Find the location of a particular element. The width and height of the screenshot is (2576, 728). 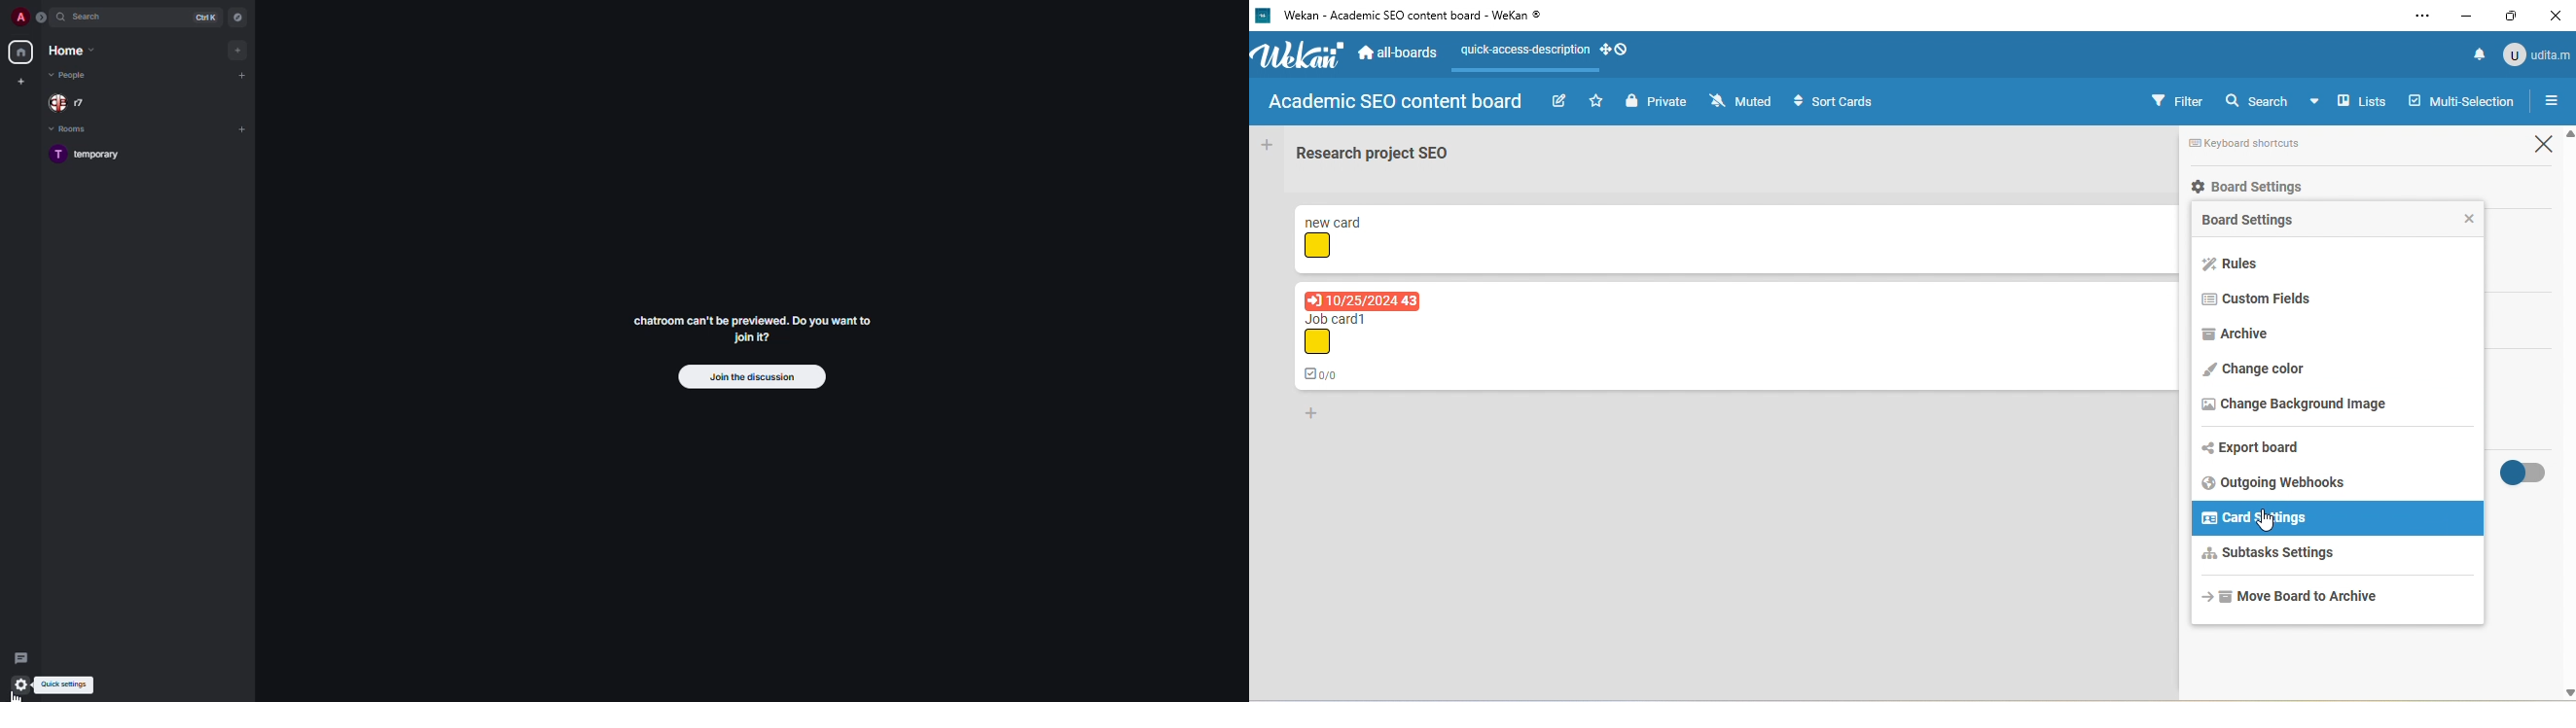

close is located at coordinates (2540, 145).